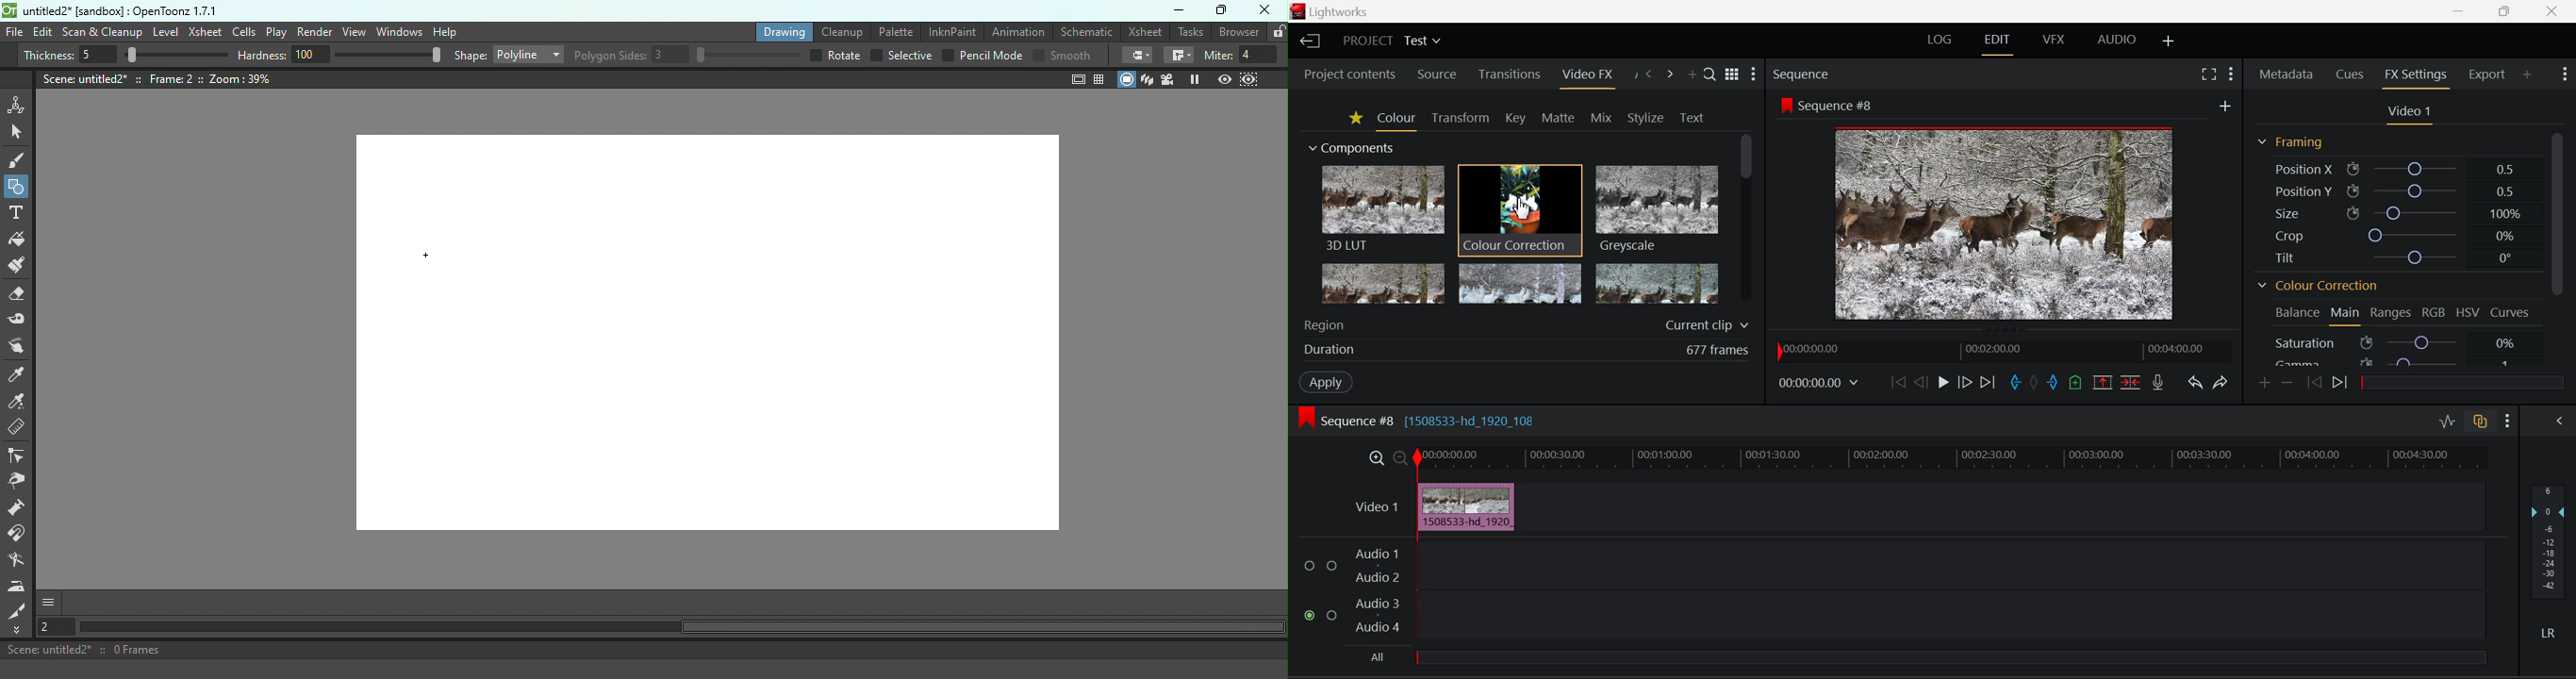 The height and width of the screenshot is (700, 2576). What do you see at coordinates (1438, 74) in the screenshot?
I see `Source` at bounding box center [1438, 74].